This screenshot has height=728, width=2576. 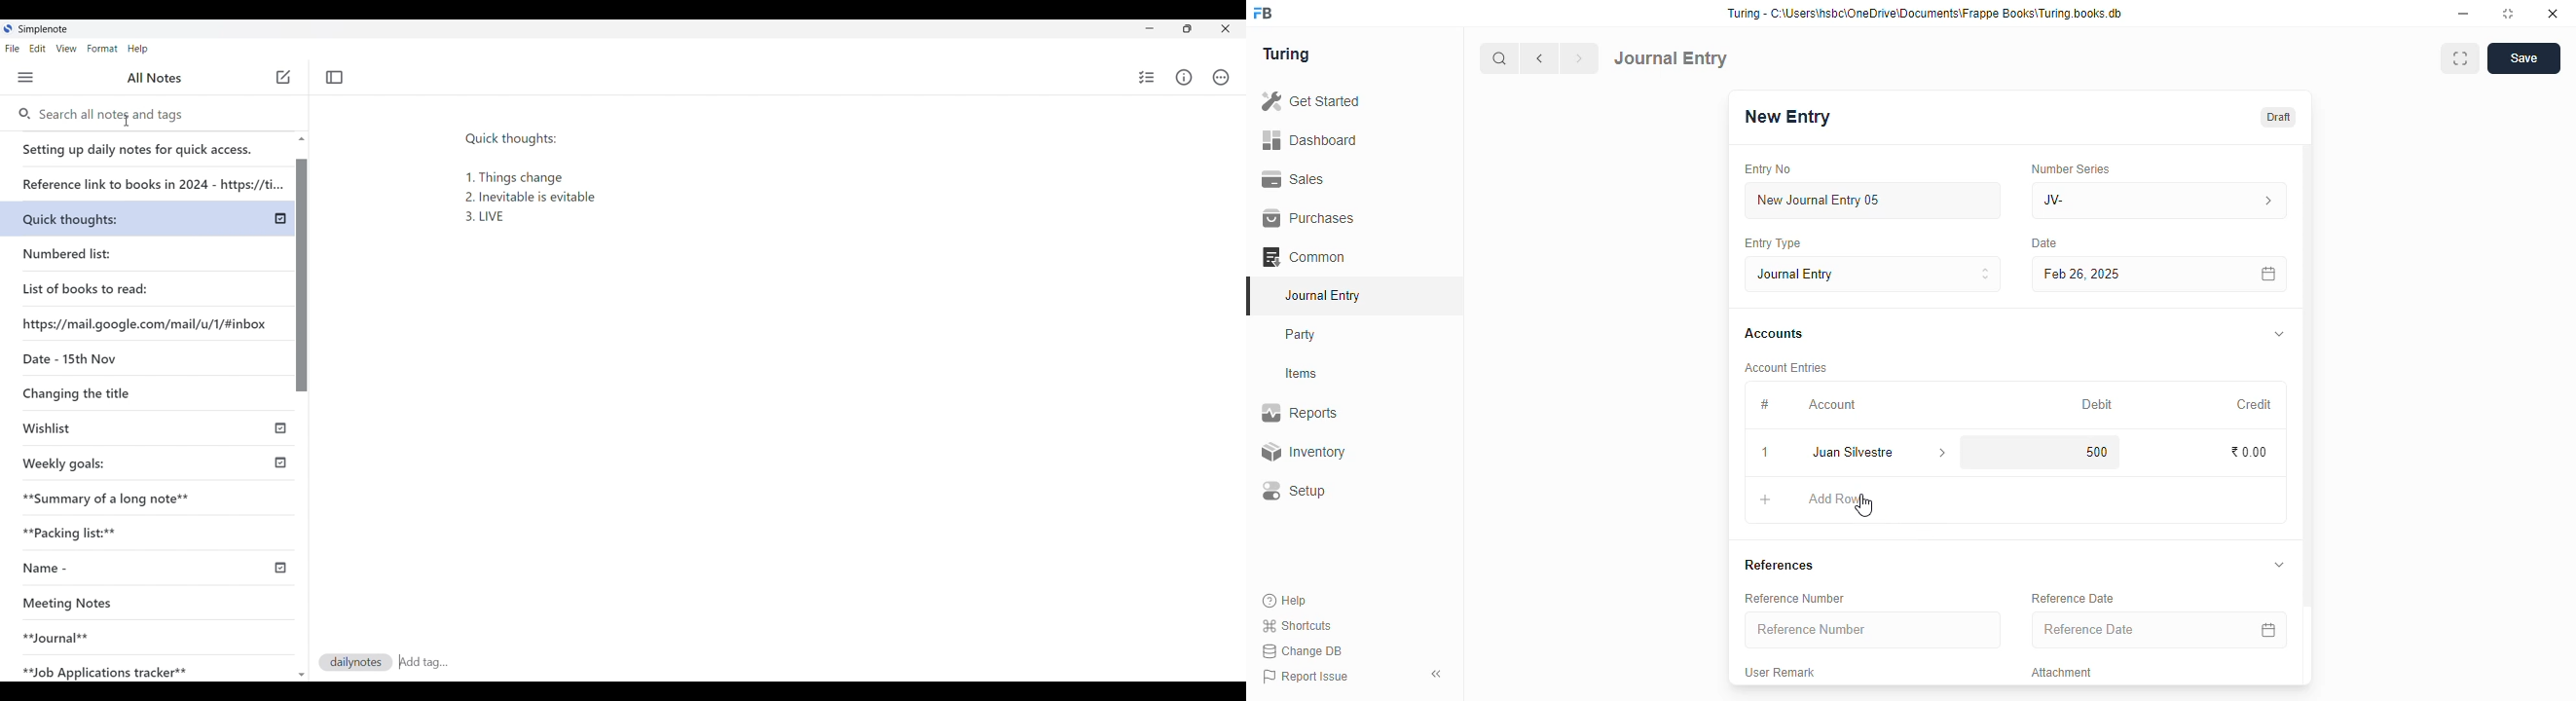 I want to click on toggle expand/collapse, so click(x=2280, y=335).